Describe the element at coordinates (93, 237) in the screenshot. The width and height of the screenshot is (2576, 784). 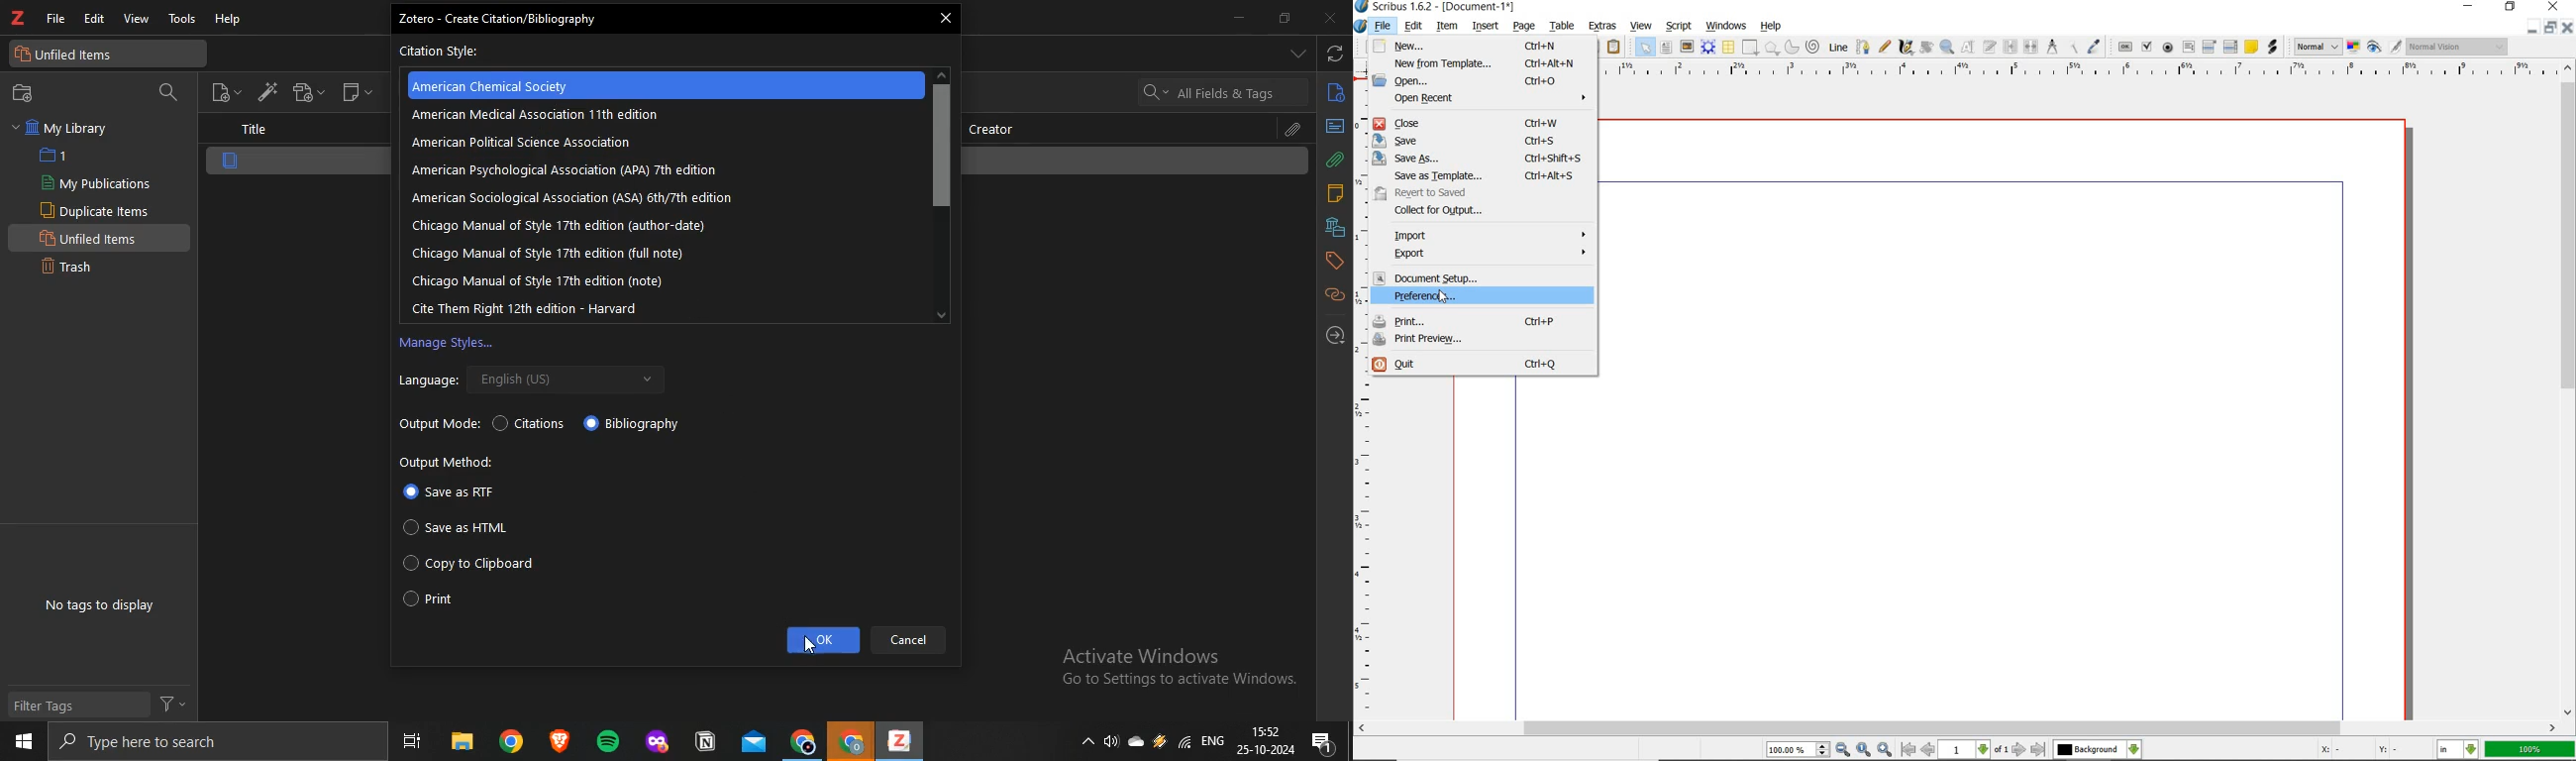
I see `Unfiled Items` at that location.